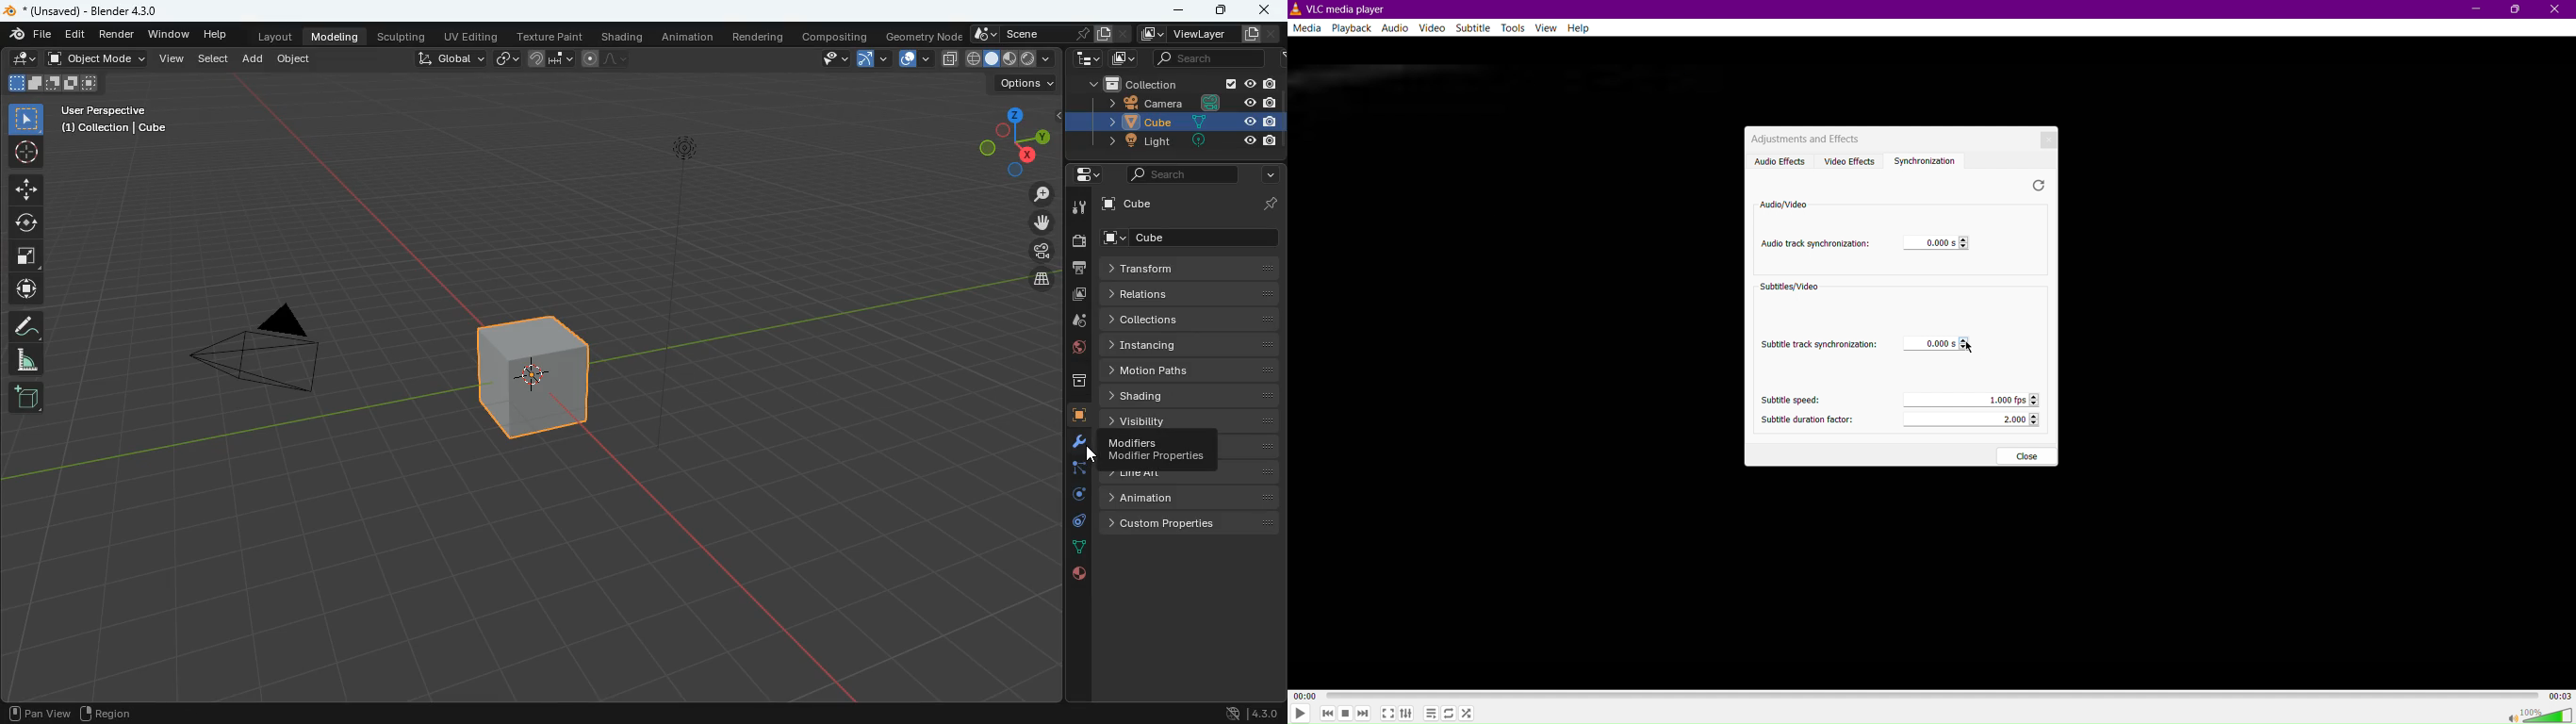  Describe the element at coordinates (1070, 351) in the screenshot. I see `globe` at that location.